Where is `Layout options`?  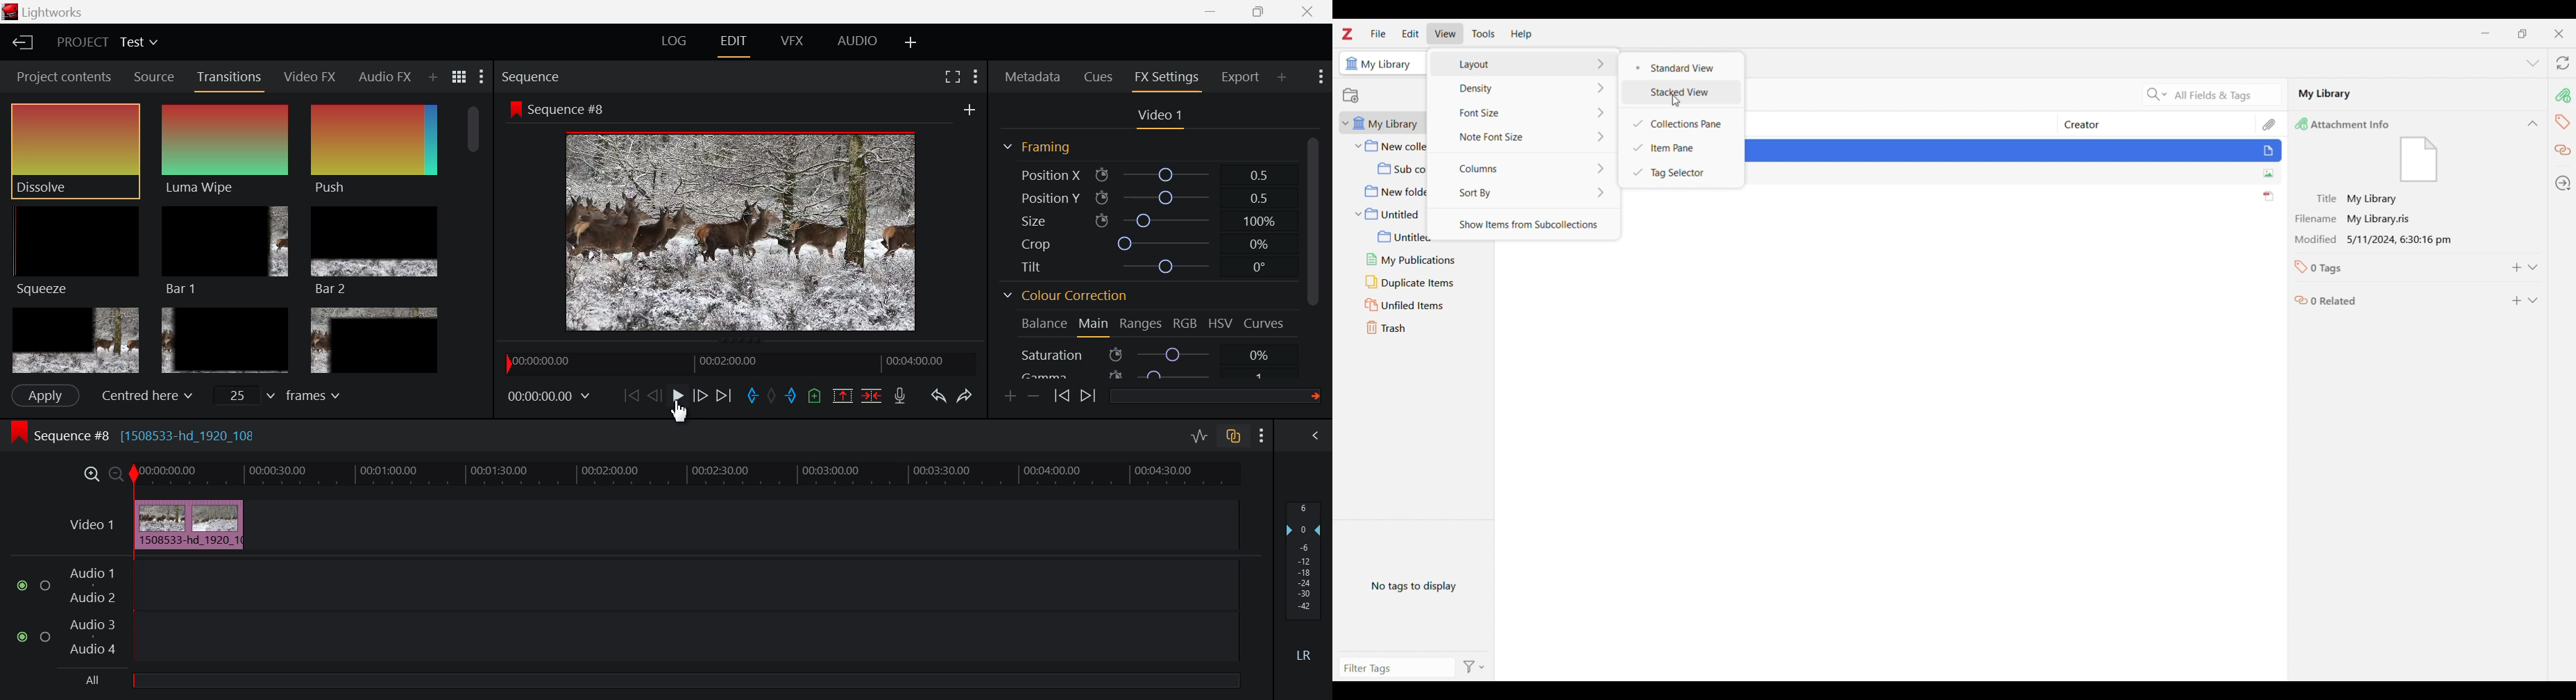 Layout options is located at coordinates (1523, 64).